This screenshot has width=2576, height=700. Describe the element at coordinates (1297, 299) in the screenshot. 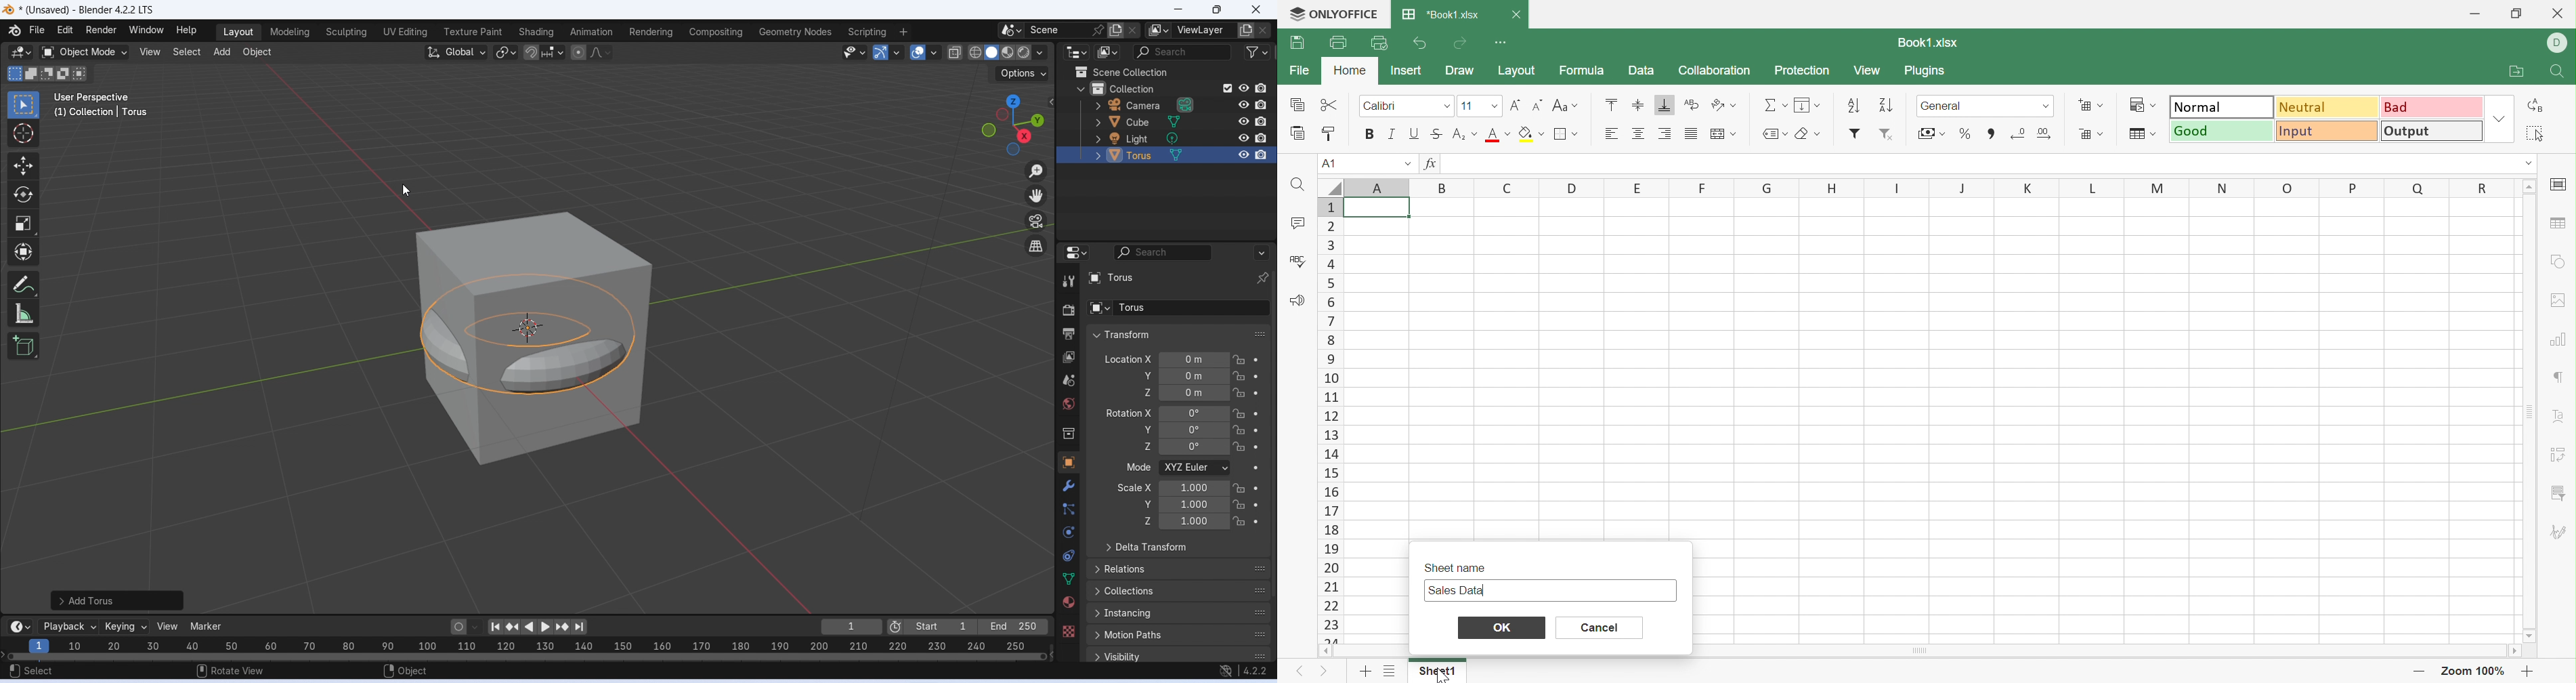

I see `Feedback & Support` at that location.